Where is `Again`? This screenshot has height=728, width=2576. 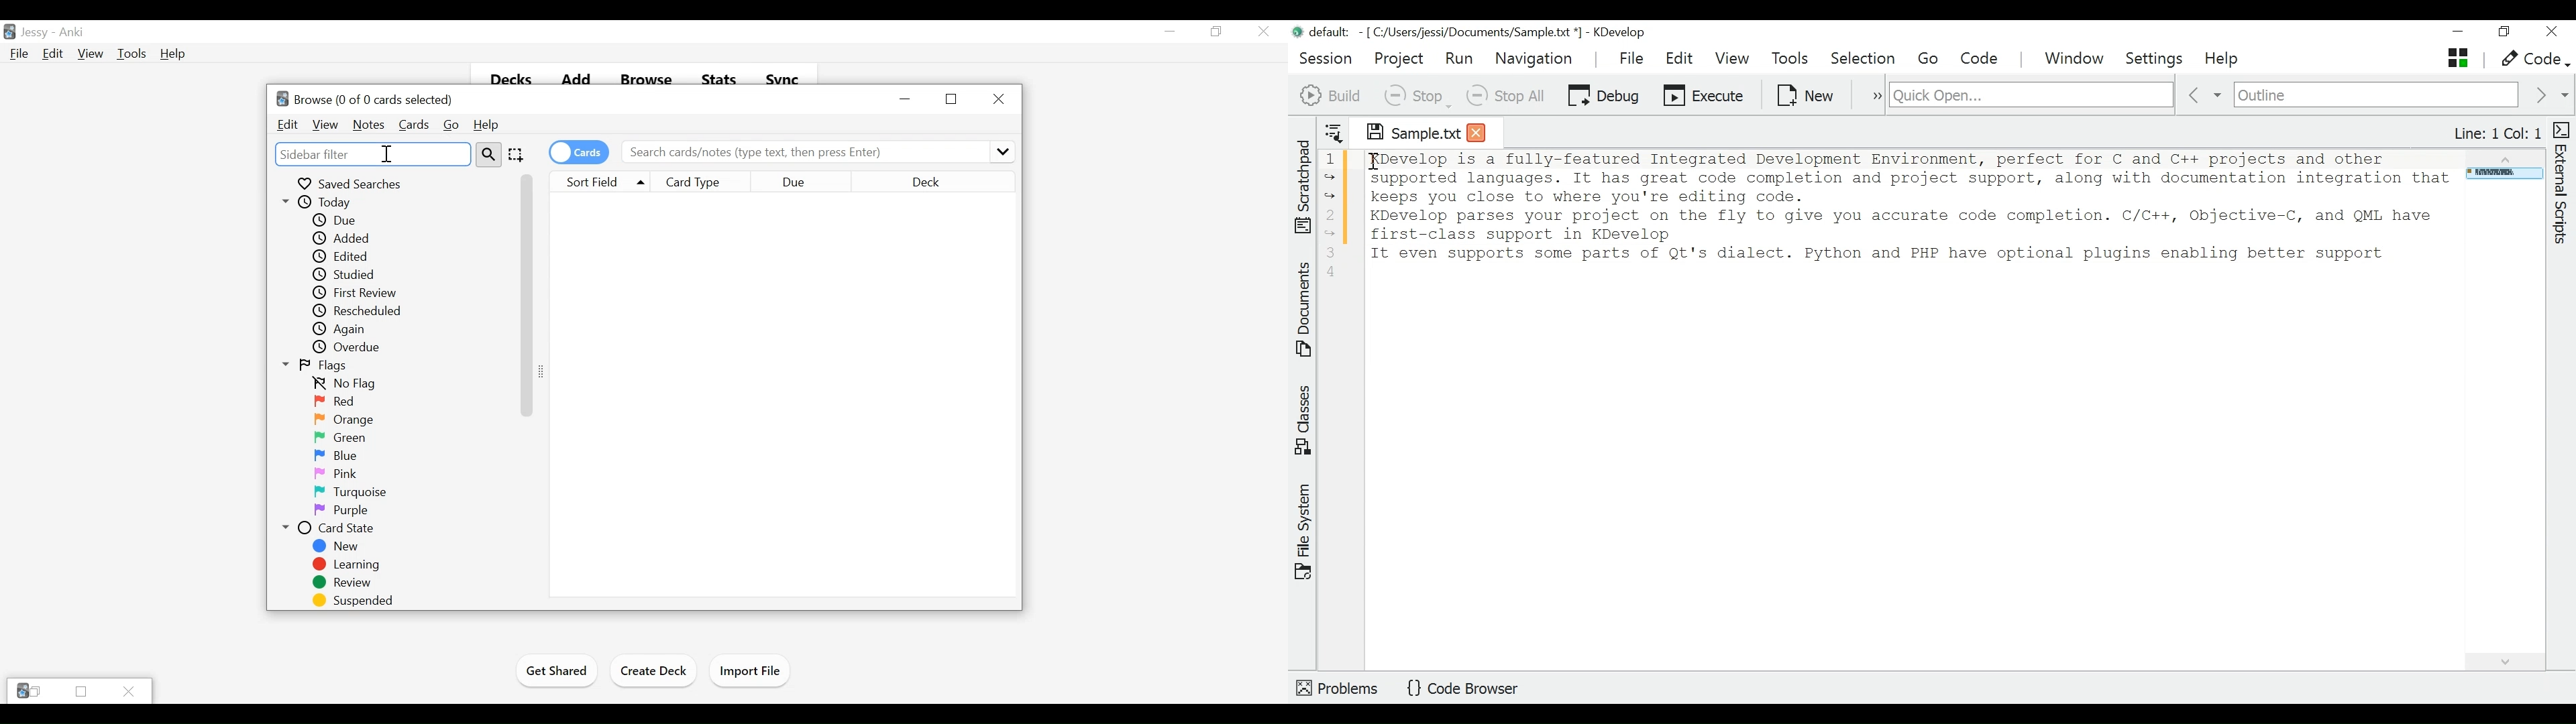 Again is located at coordinates (345, 329).